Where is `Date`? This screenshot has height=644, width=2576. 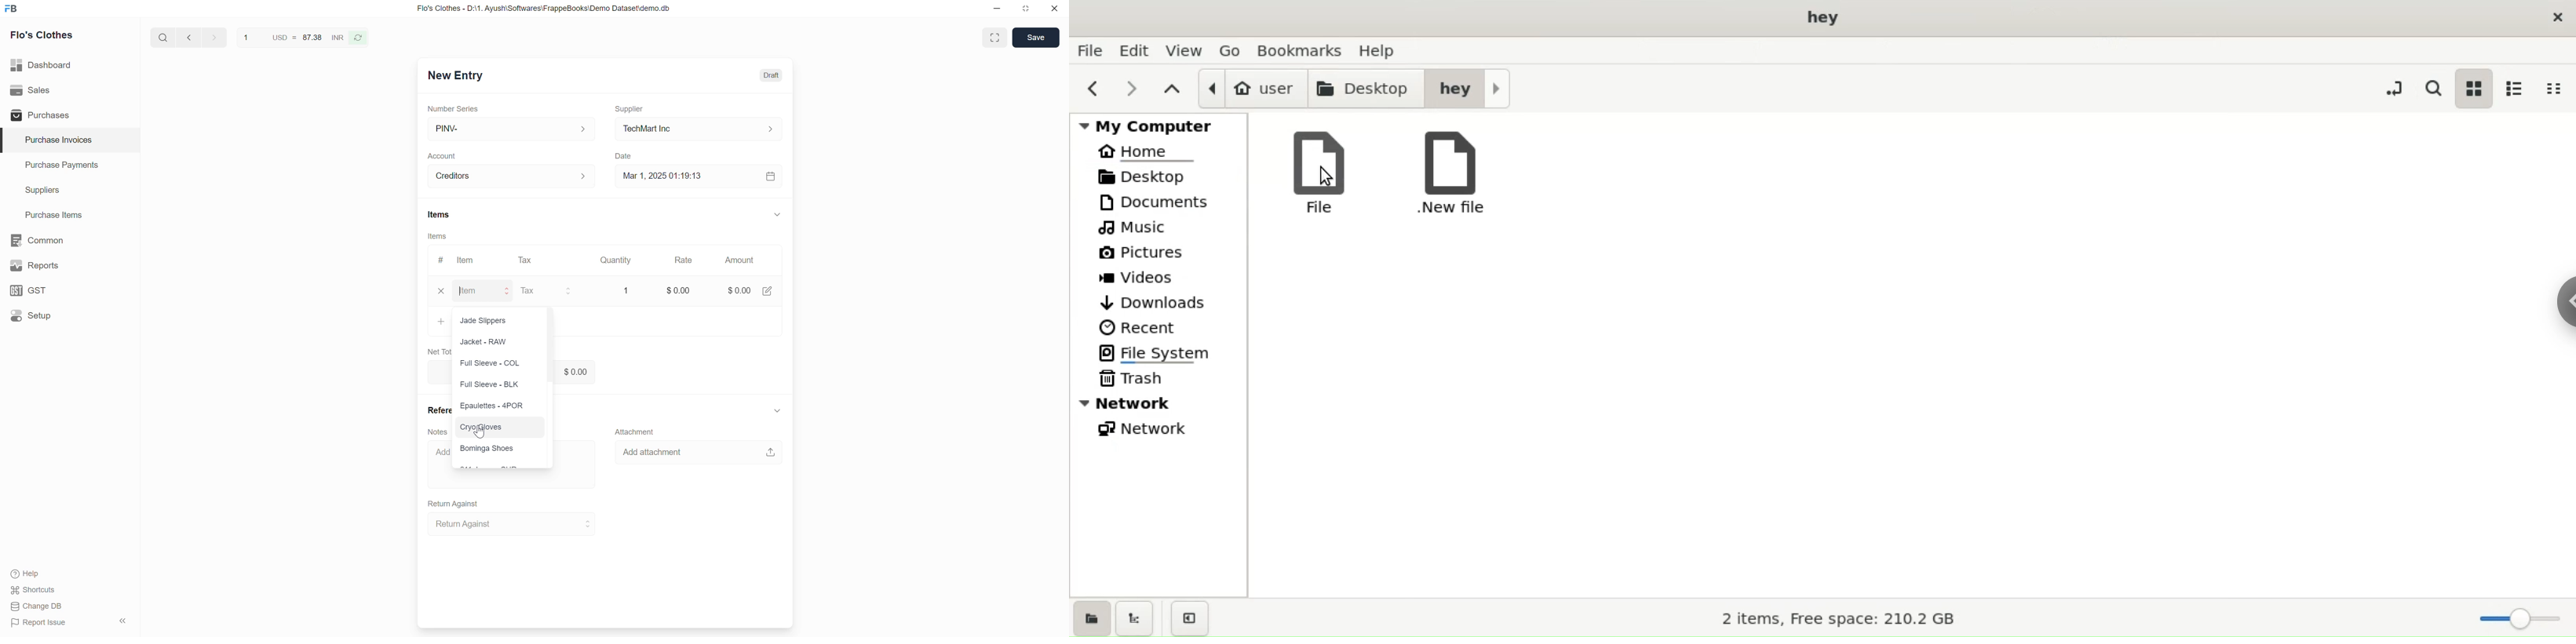 Date is located at coordinates (625, 154).